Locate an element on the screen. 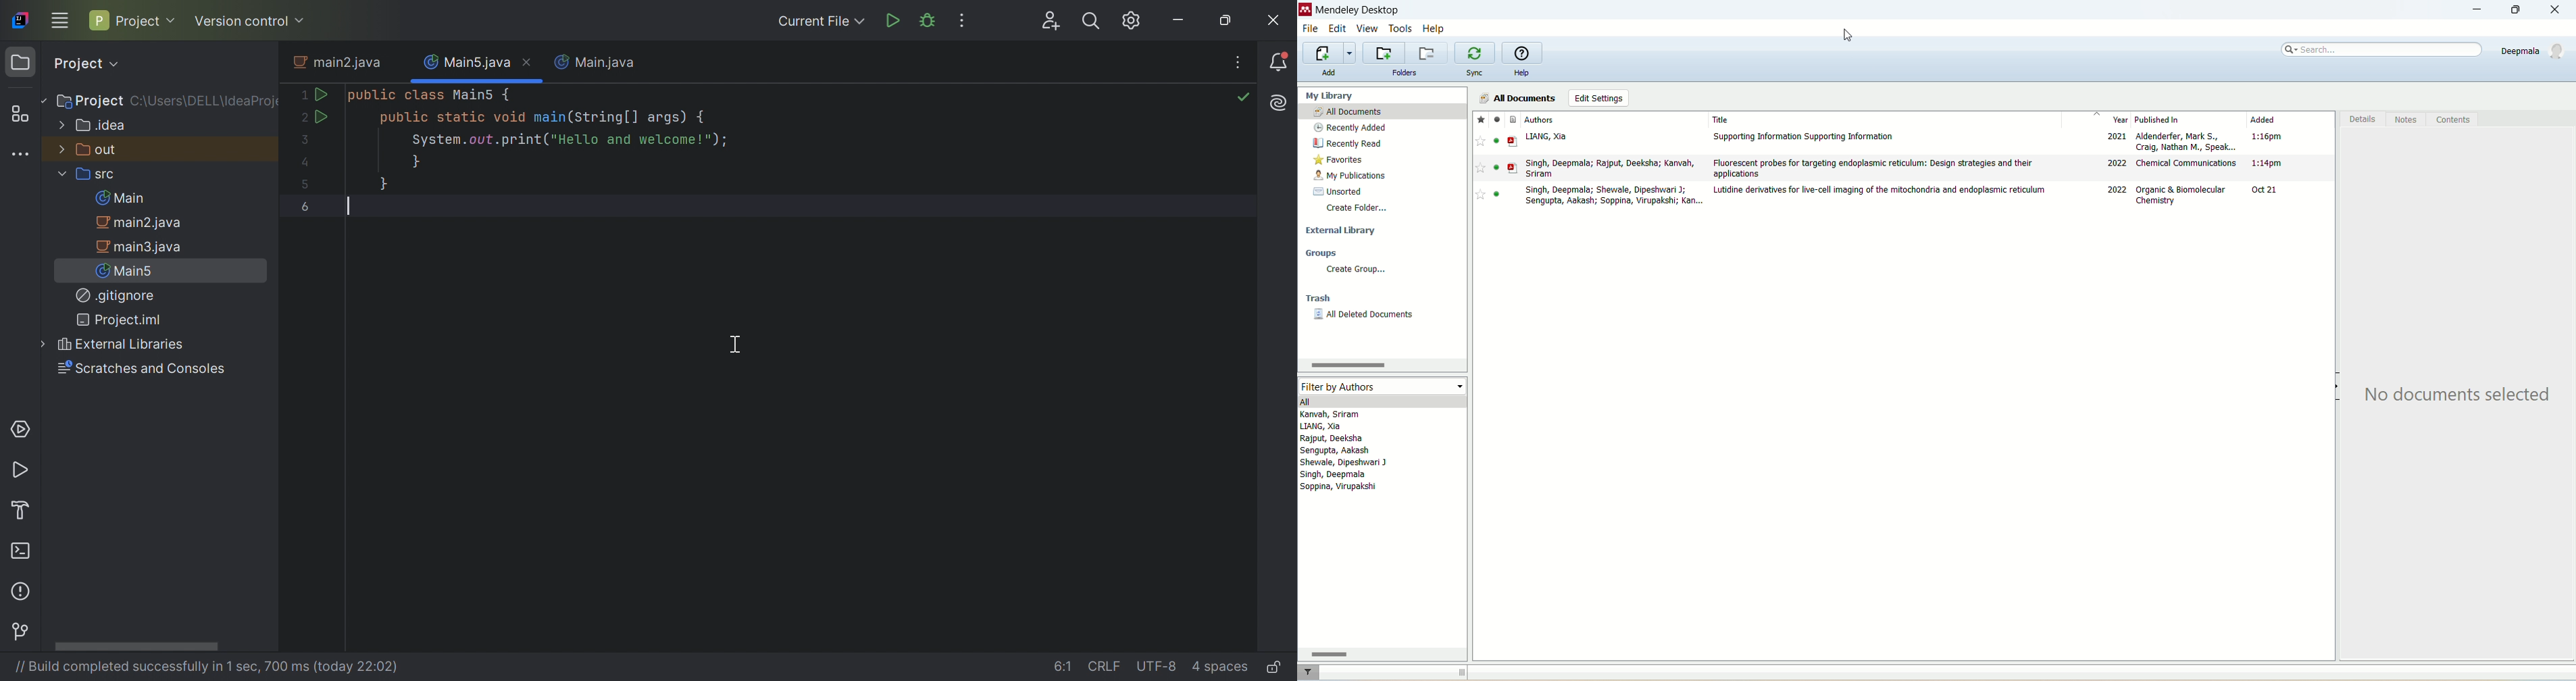  my library is located at coordinates (1332, 95).